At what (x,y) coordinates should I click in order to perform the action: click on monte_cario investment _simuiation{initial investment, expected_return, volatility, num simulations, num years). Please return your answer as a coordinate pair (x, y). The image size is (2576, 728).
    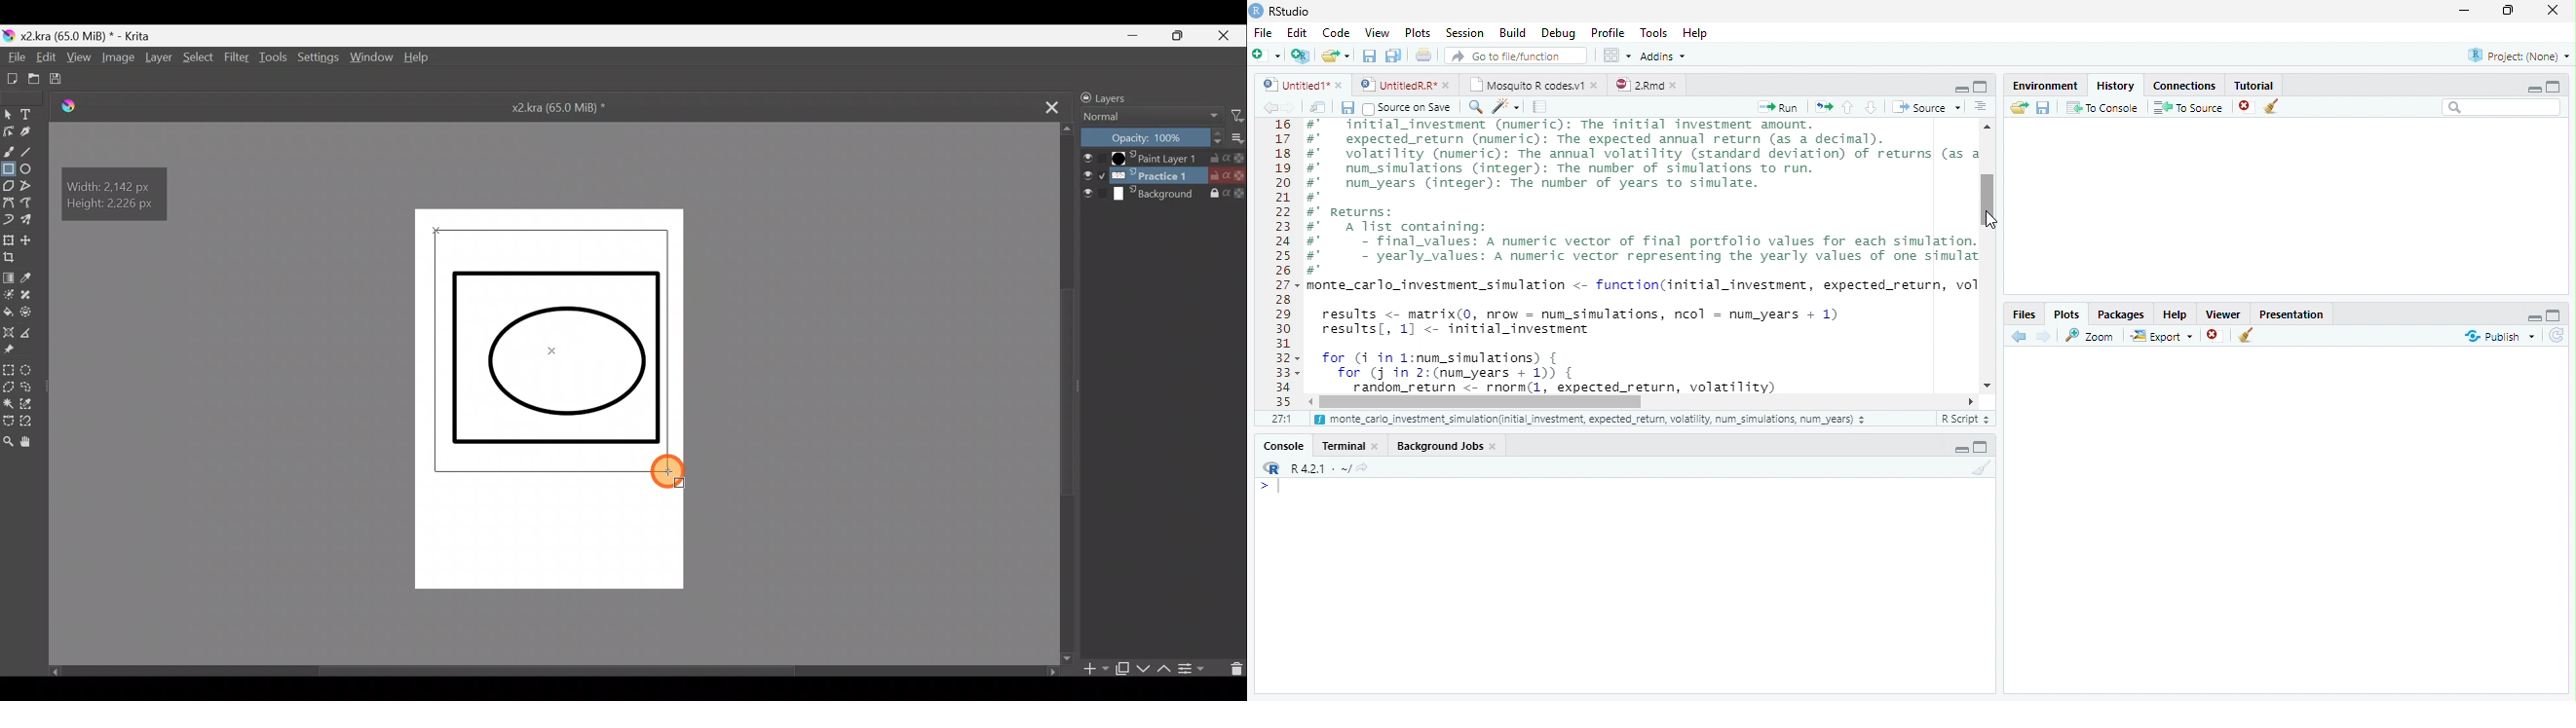
    Looking at the image, I should click on (1592, 421).